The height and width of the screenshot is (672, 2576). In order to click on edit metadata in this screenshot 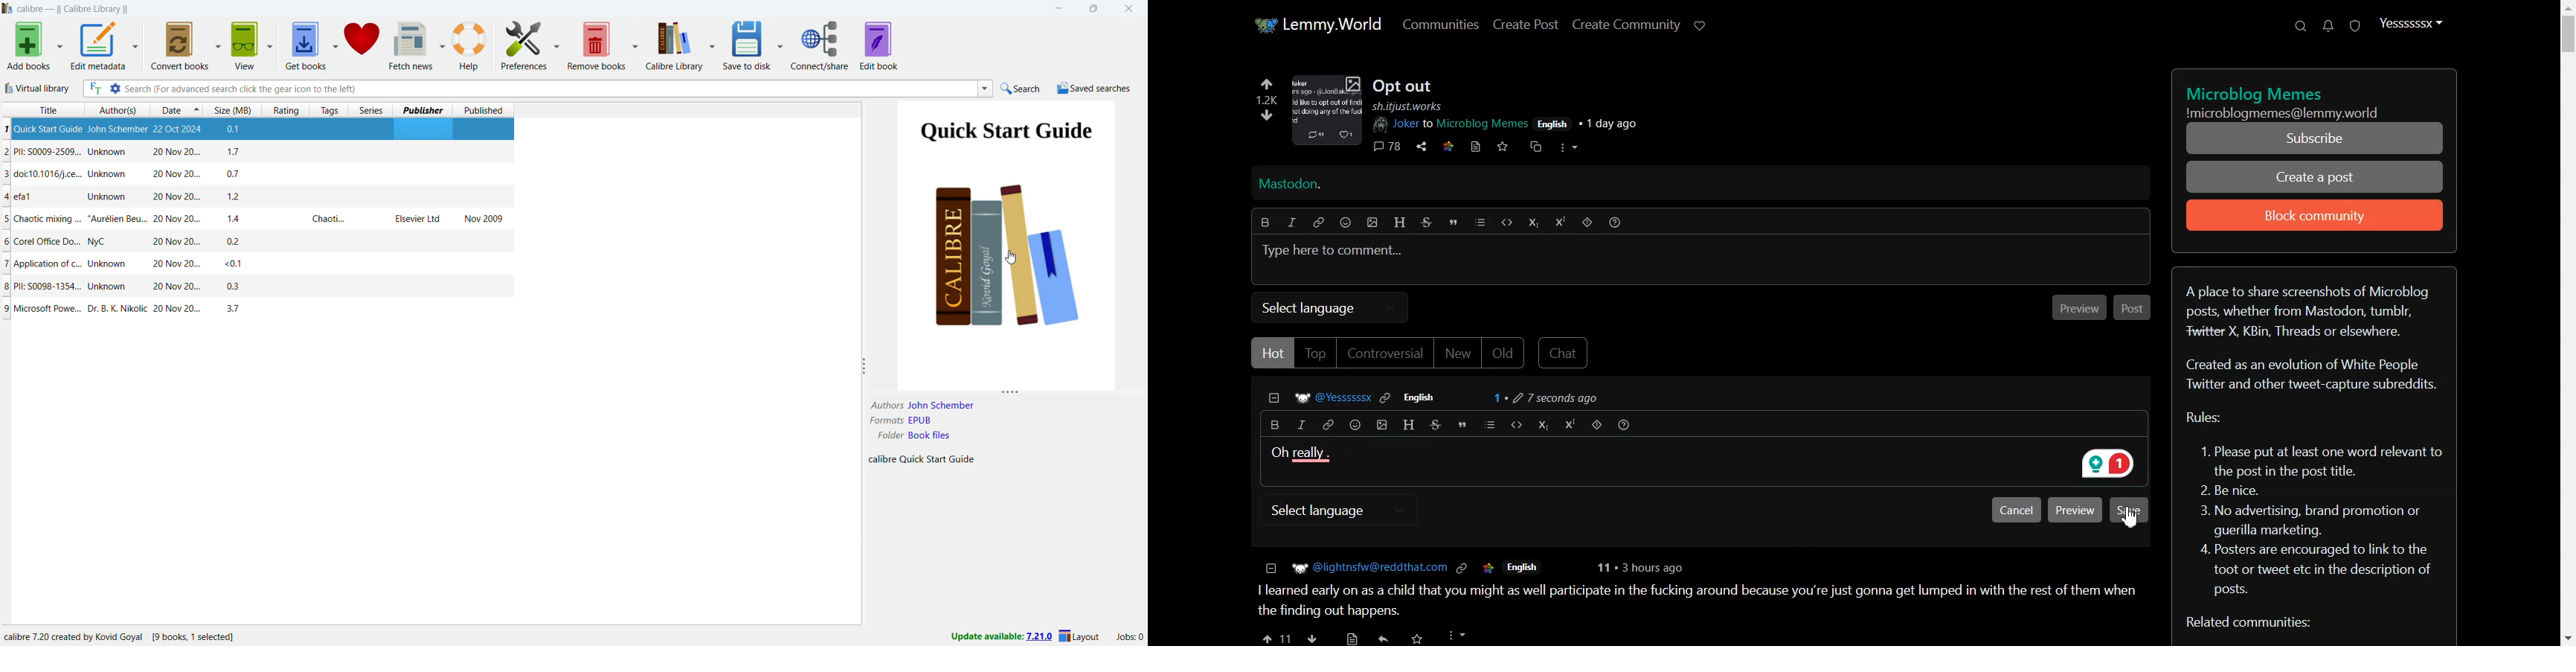, I will do `click(99, 45)`.